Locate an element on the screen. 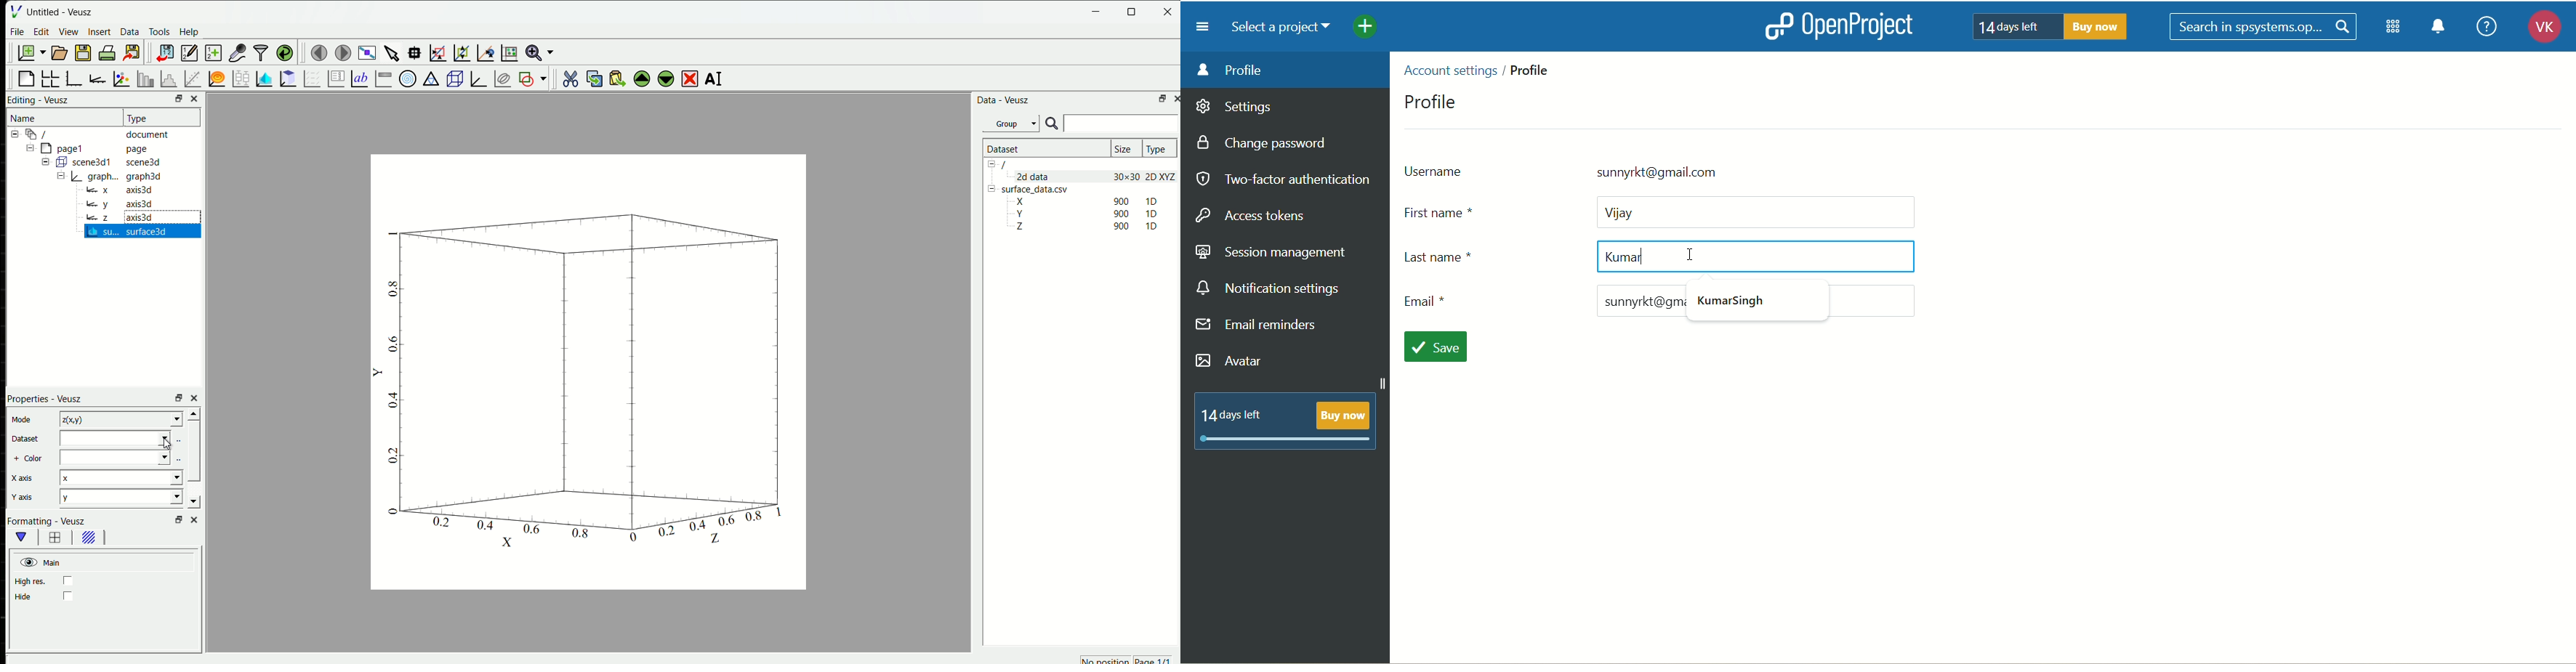 The image size is (2576, 672). high res. is located at coordinates (31, 582).